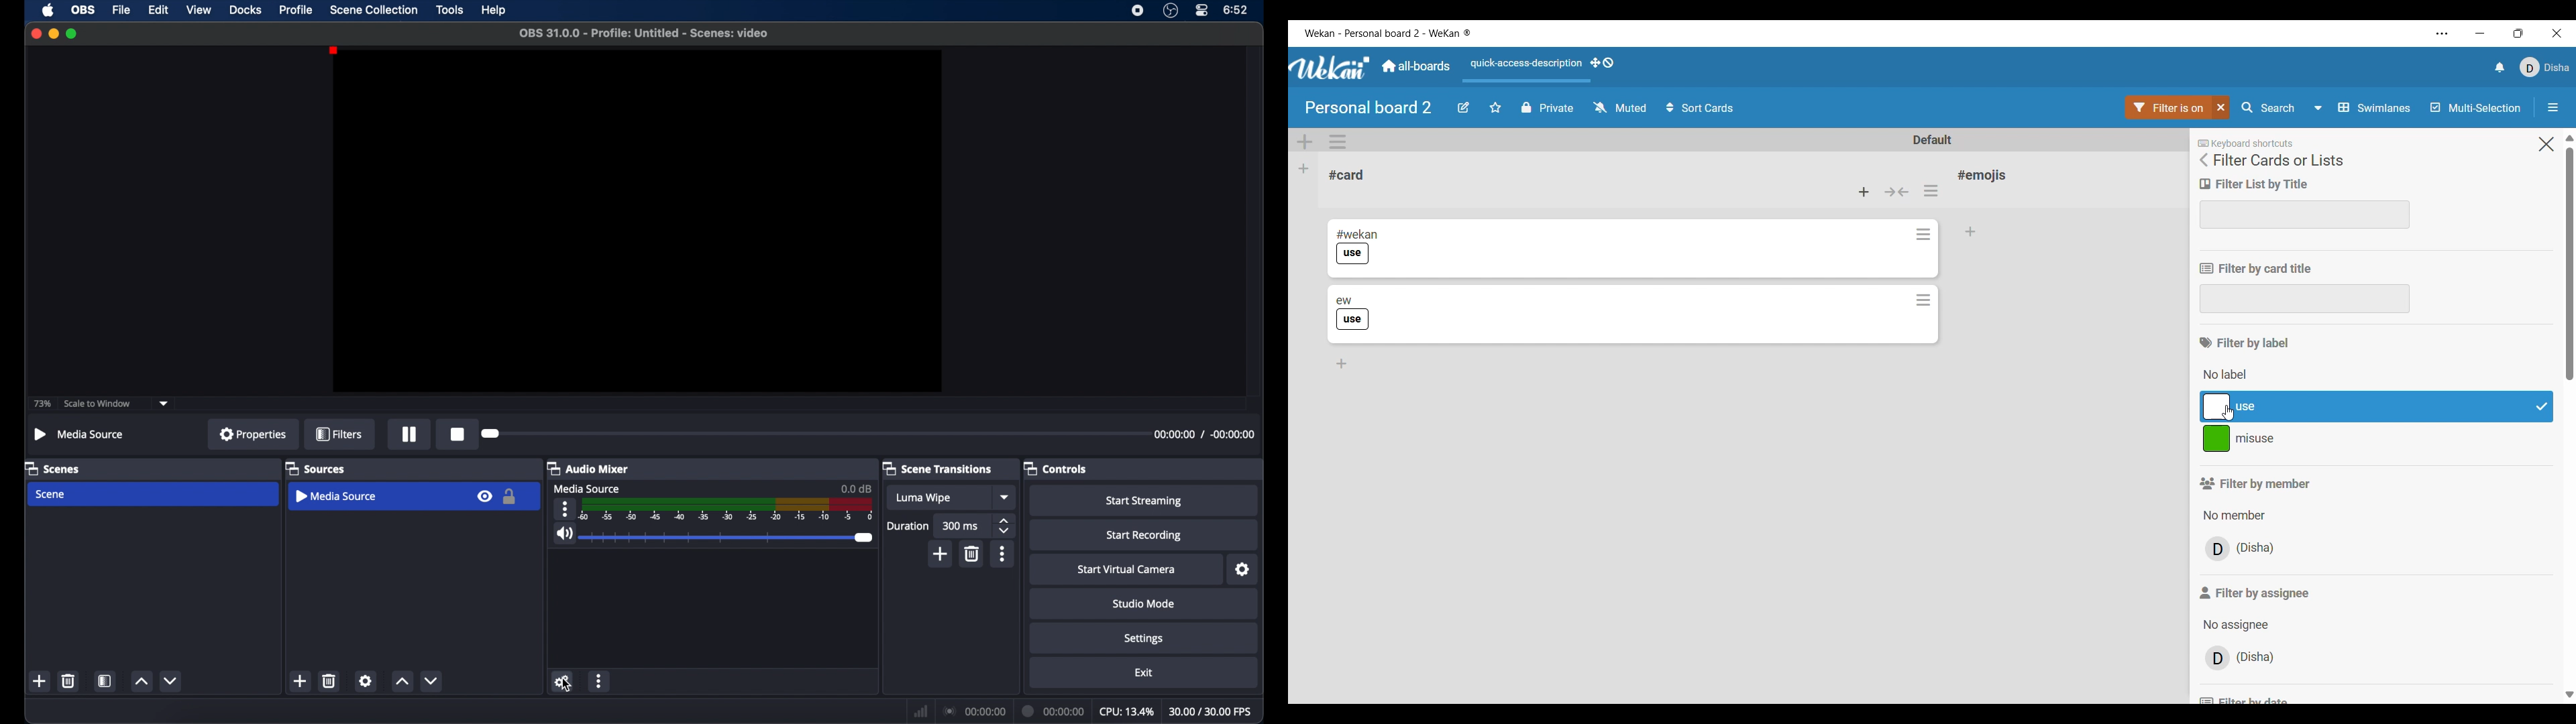  I want to click on Options to choose from, so click(2235, 625).